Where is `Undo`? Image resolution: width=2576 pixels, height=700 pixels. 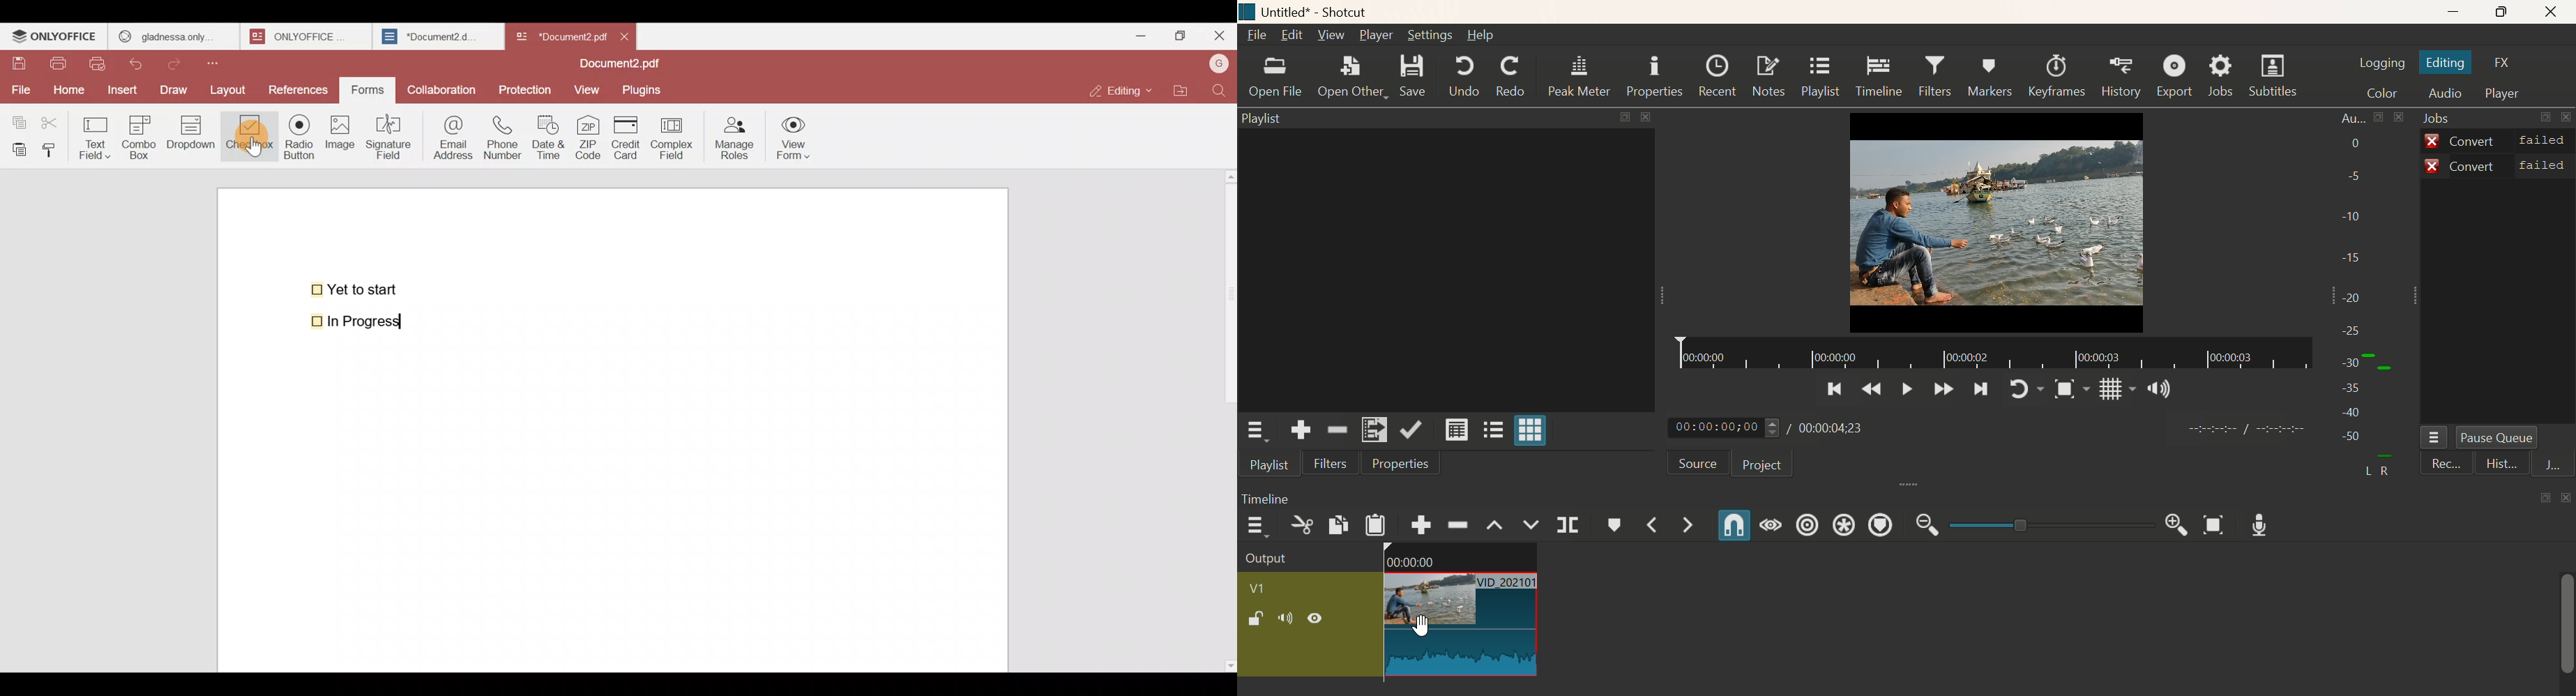
Undo is located at coordinates (142, 61).